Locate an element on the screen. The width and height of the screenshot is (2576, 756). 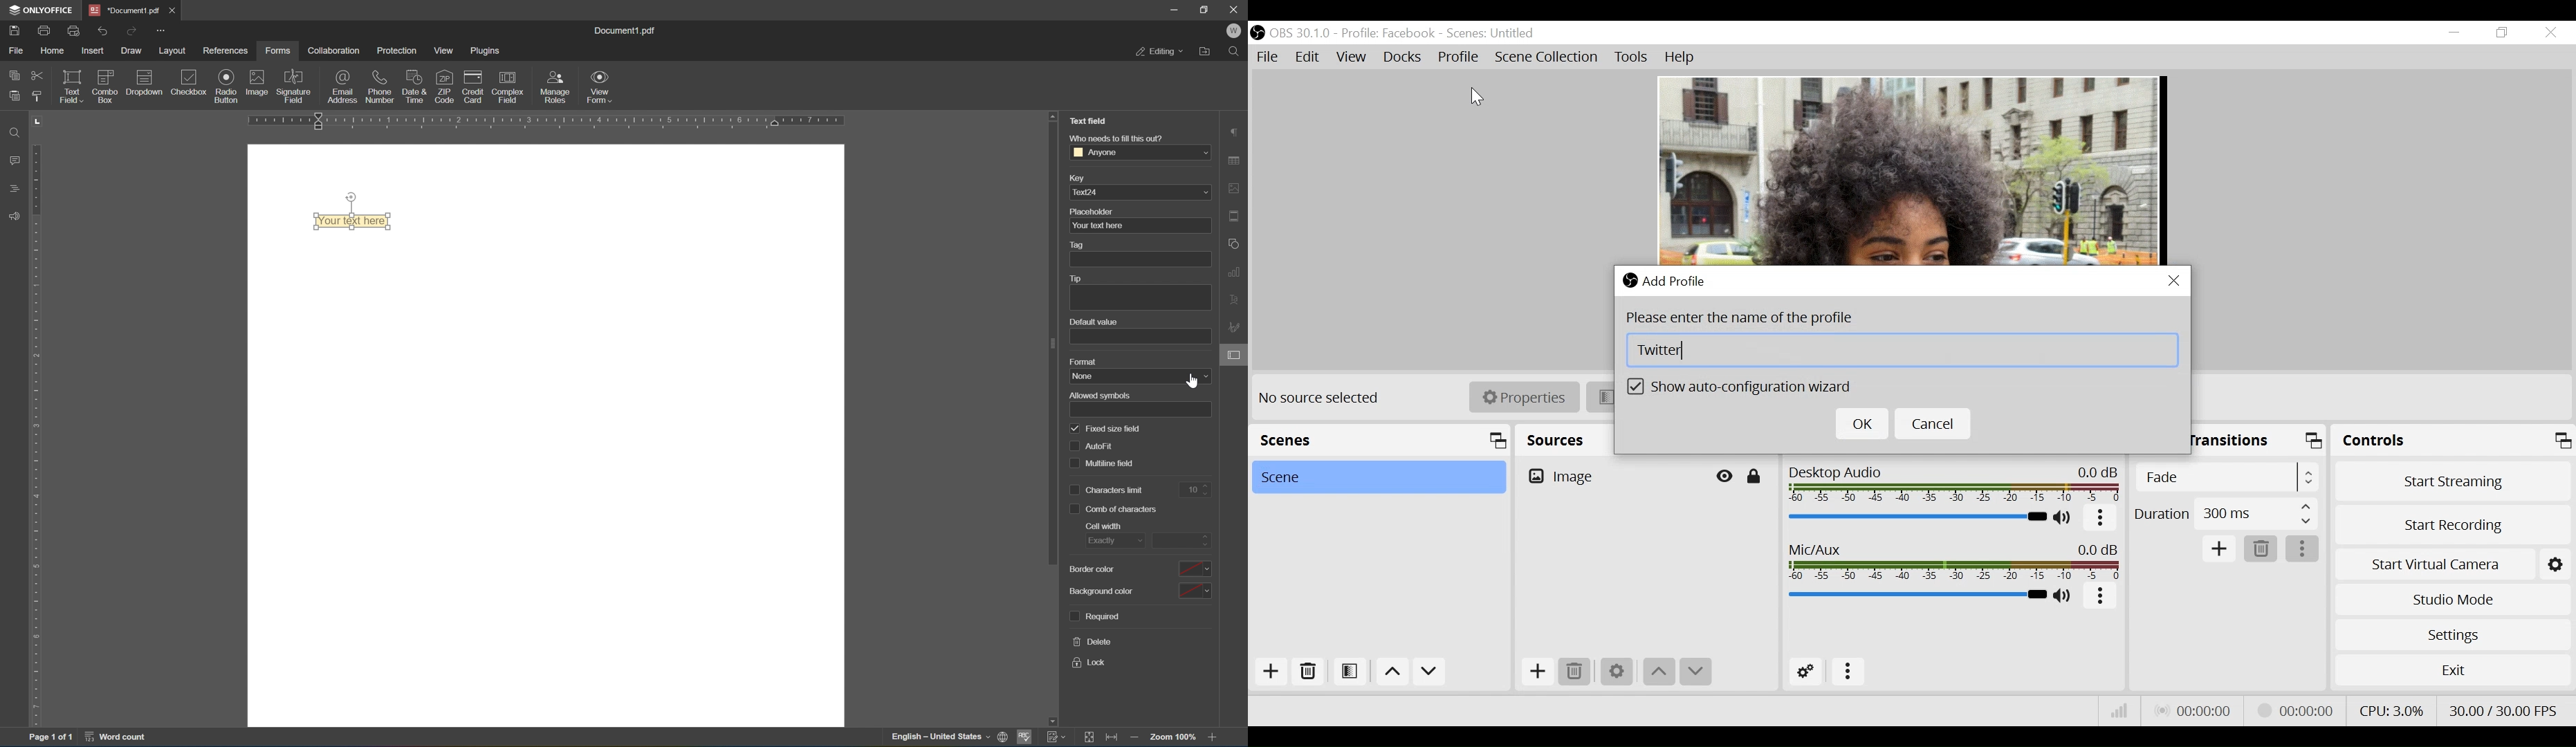
view form is located at coordinates (600, 86).